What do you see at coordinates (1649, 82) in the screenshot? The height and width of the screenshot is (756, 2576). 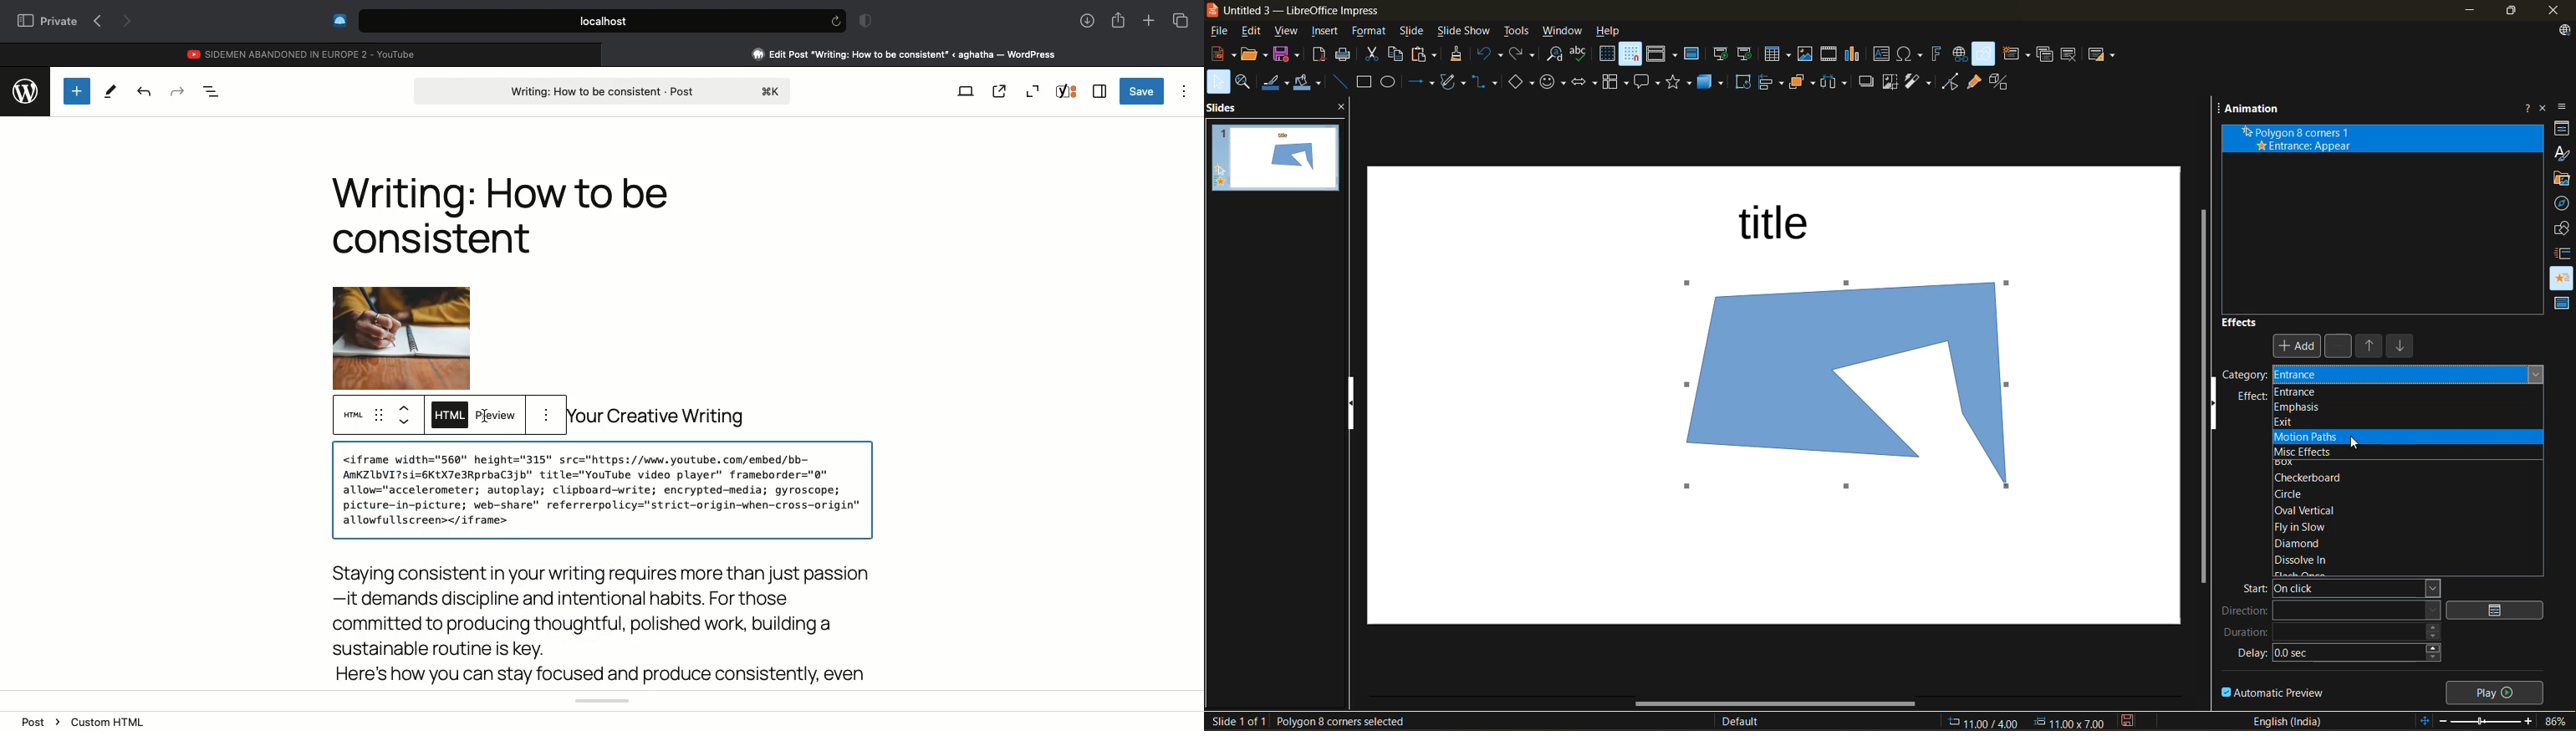 I see `call out shapes` at bounding box center [1649, 82].